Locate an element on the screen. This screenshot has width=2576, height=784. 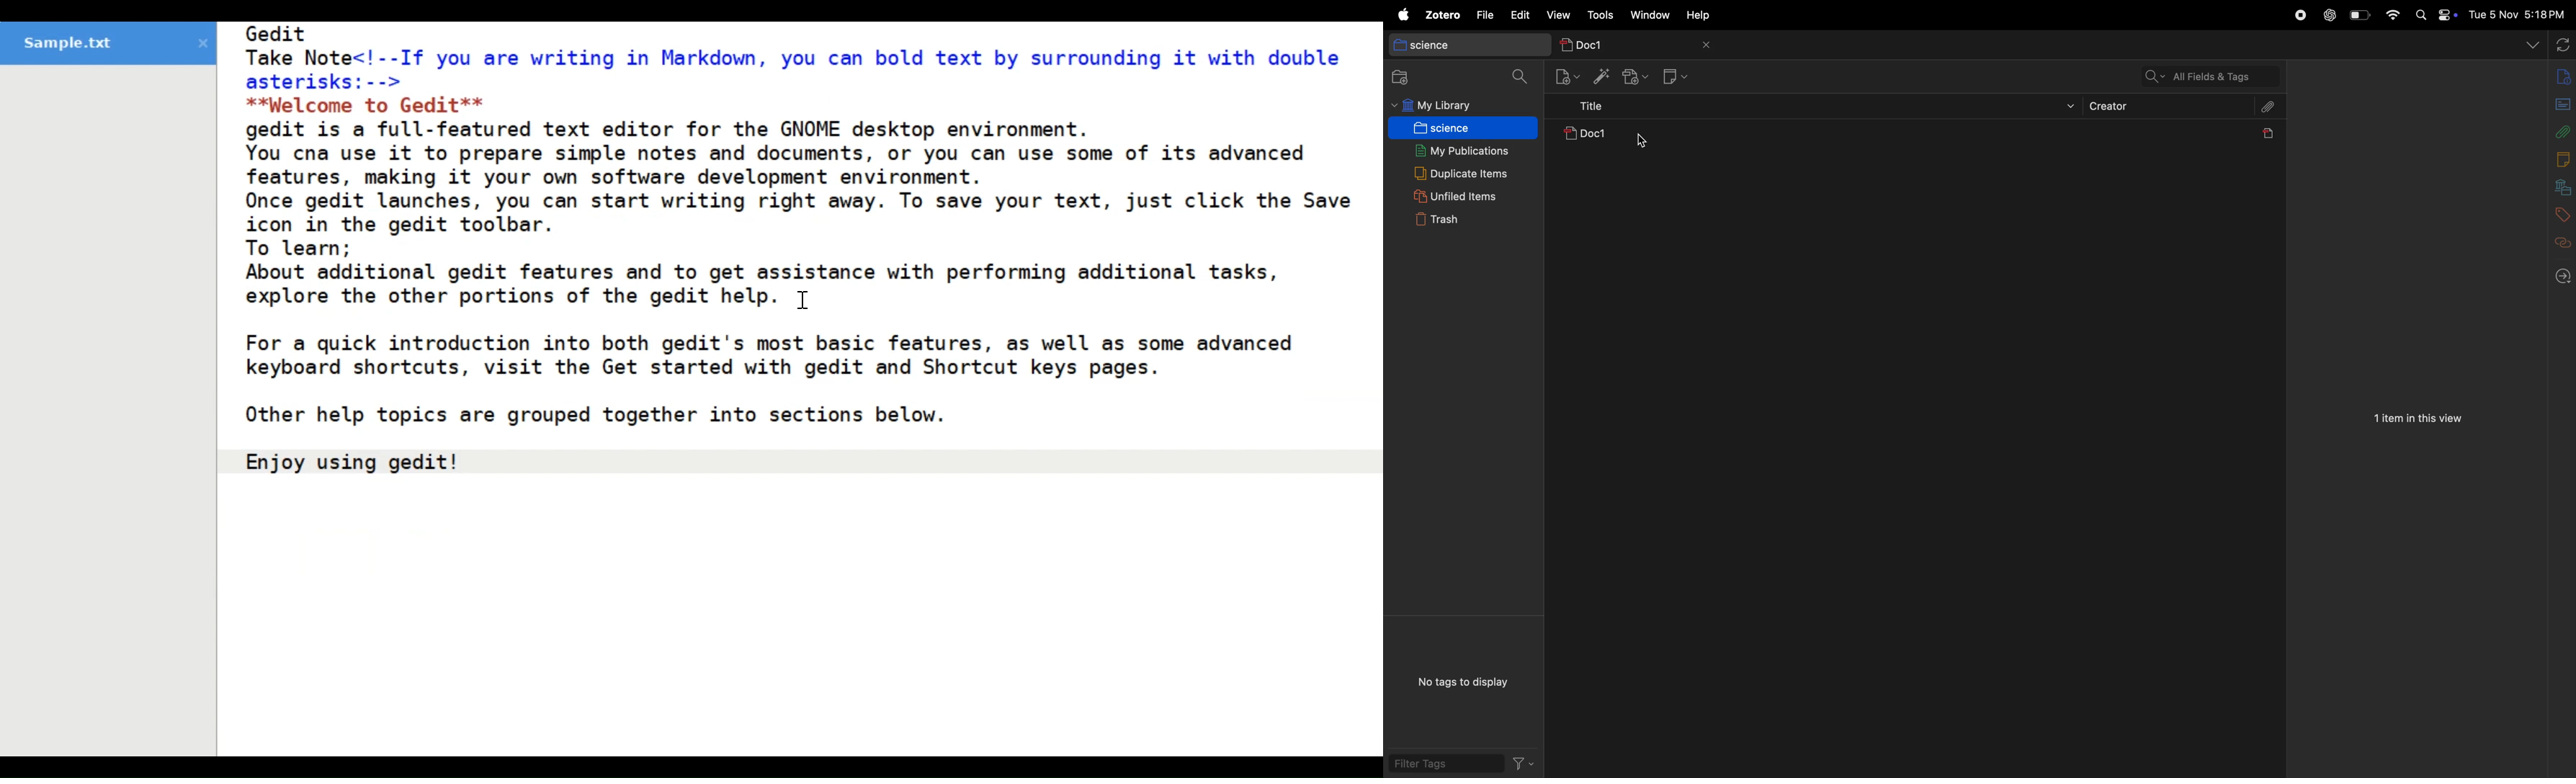
help is located at coordinates (1705, 15).